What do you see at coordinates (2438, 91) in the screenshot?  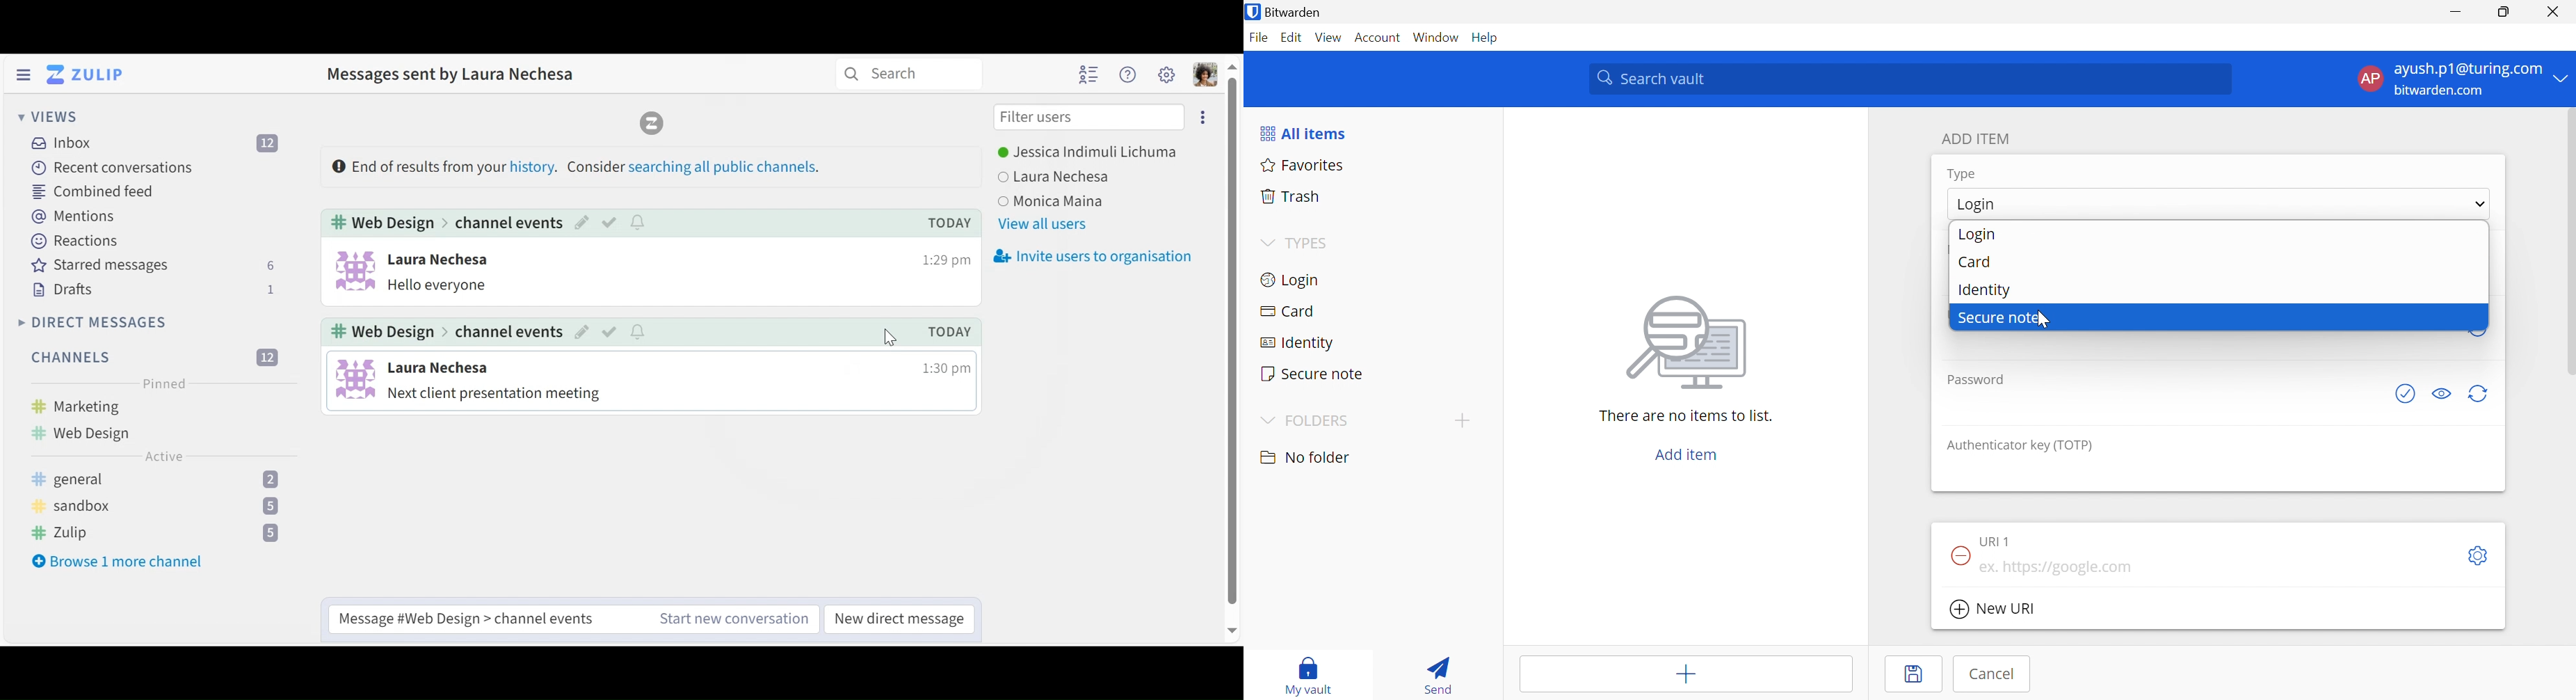 I see `bitwarden.com` at bounding box center [2438, 91].